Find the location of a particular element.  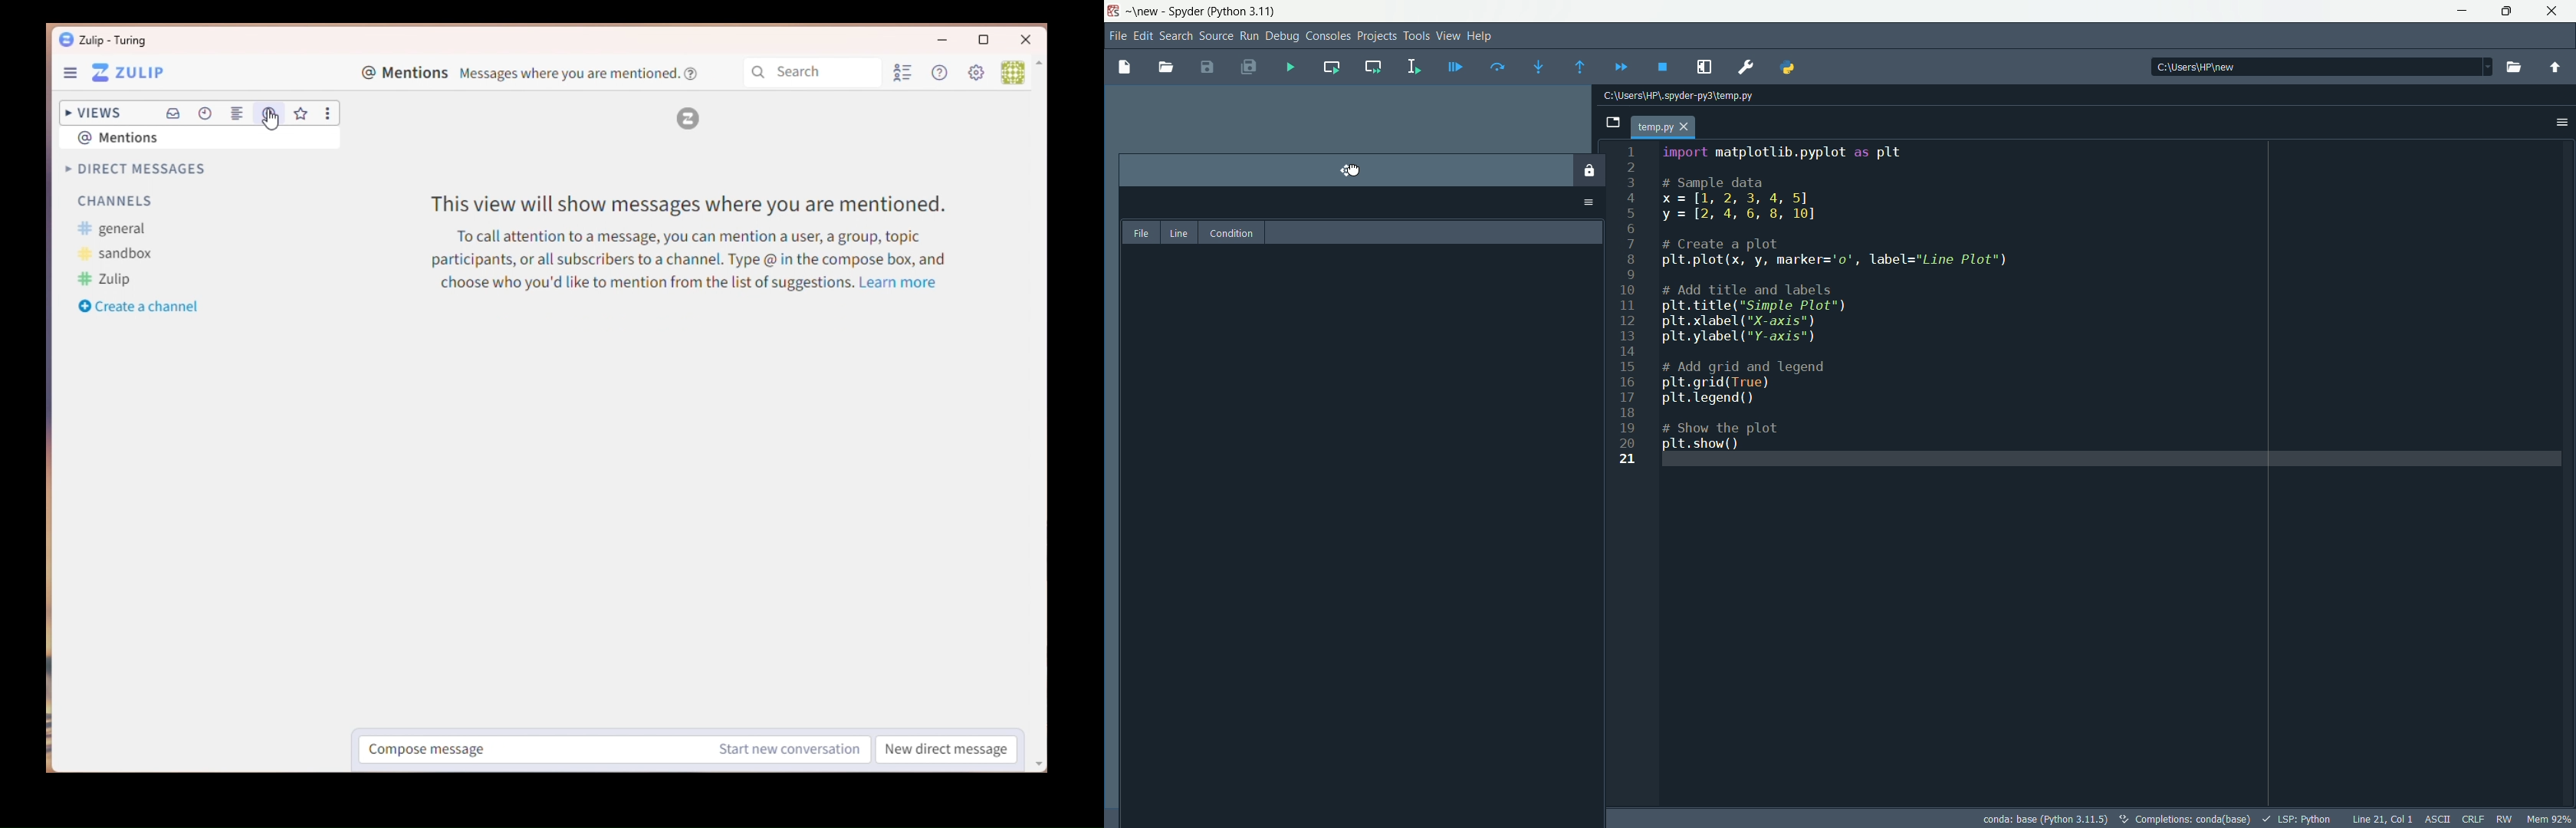

Settings is located at coordinates (978, 74).